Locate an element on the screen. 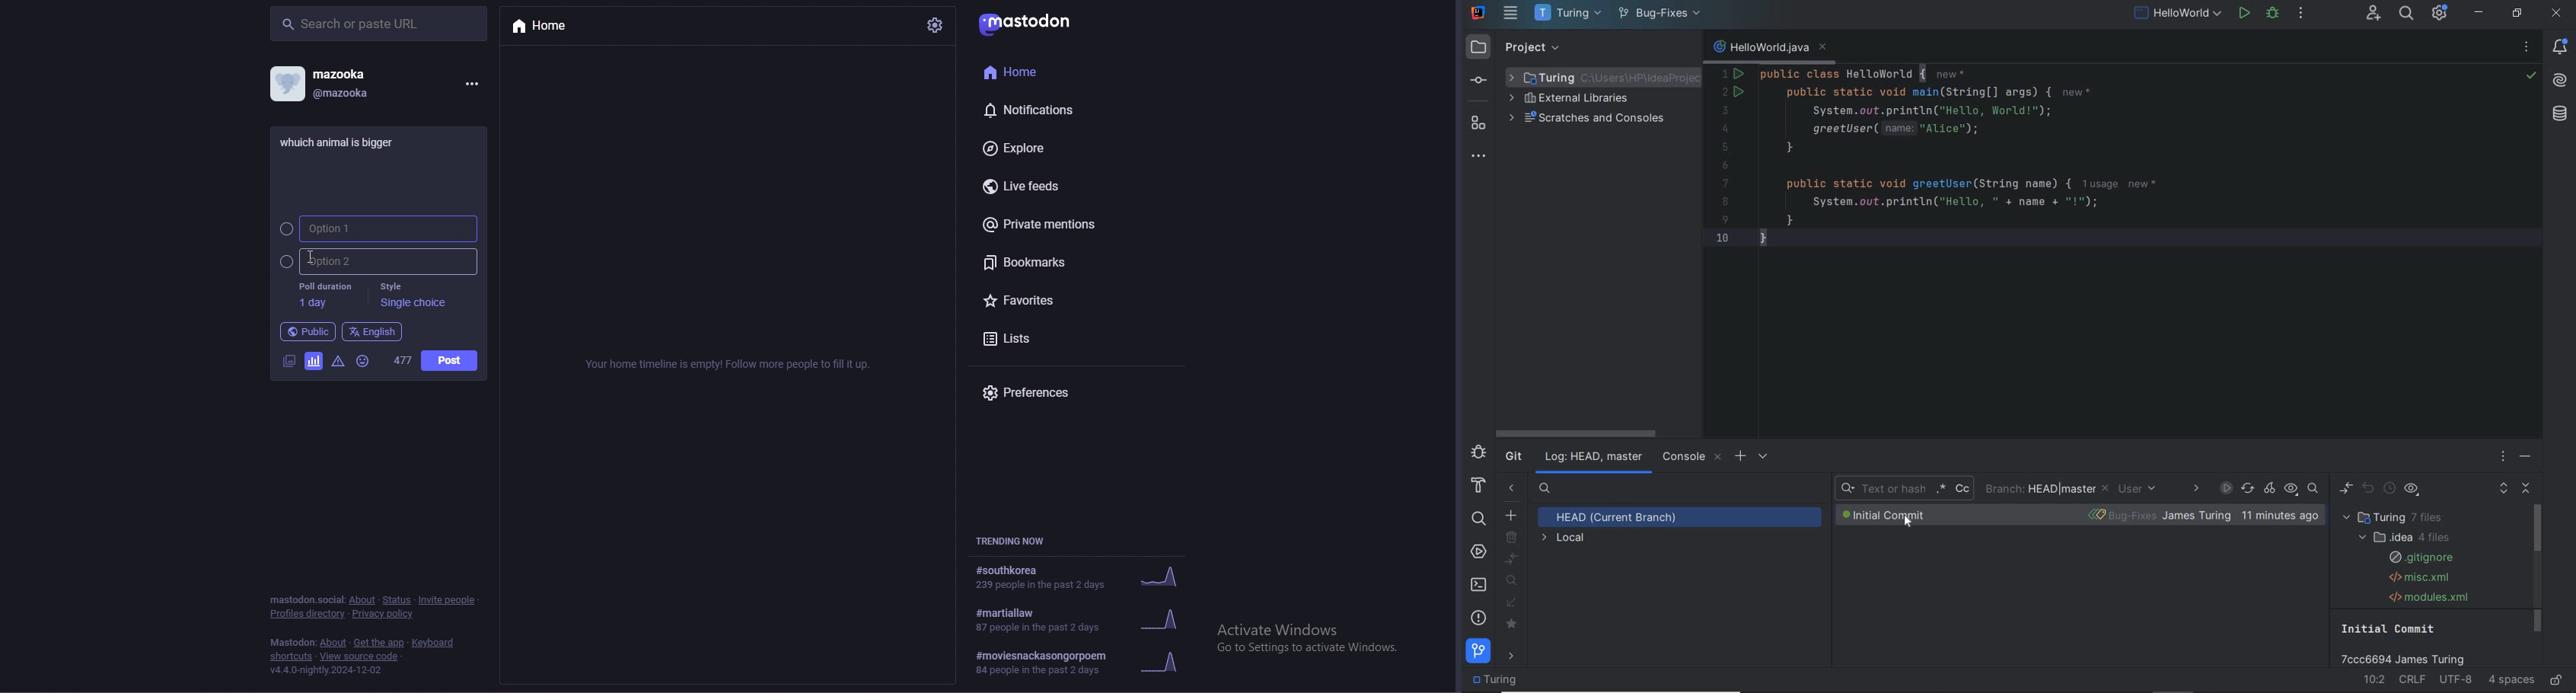 The width and height of the screenshot is (2576, 700). collapse all is located at coordinates (2528, 489).